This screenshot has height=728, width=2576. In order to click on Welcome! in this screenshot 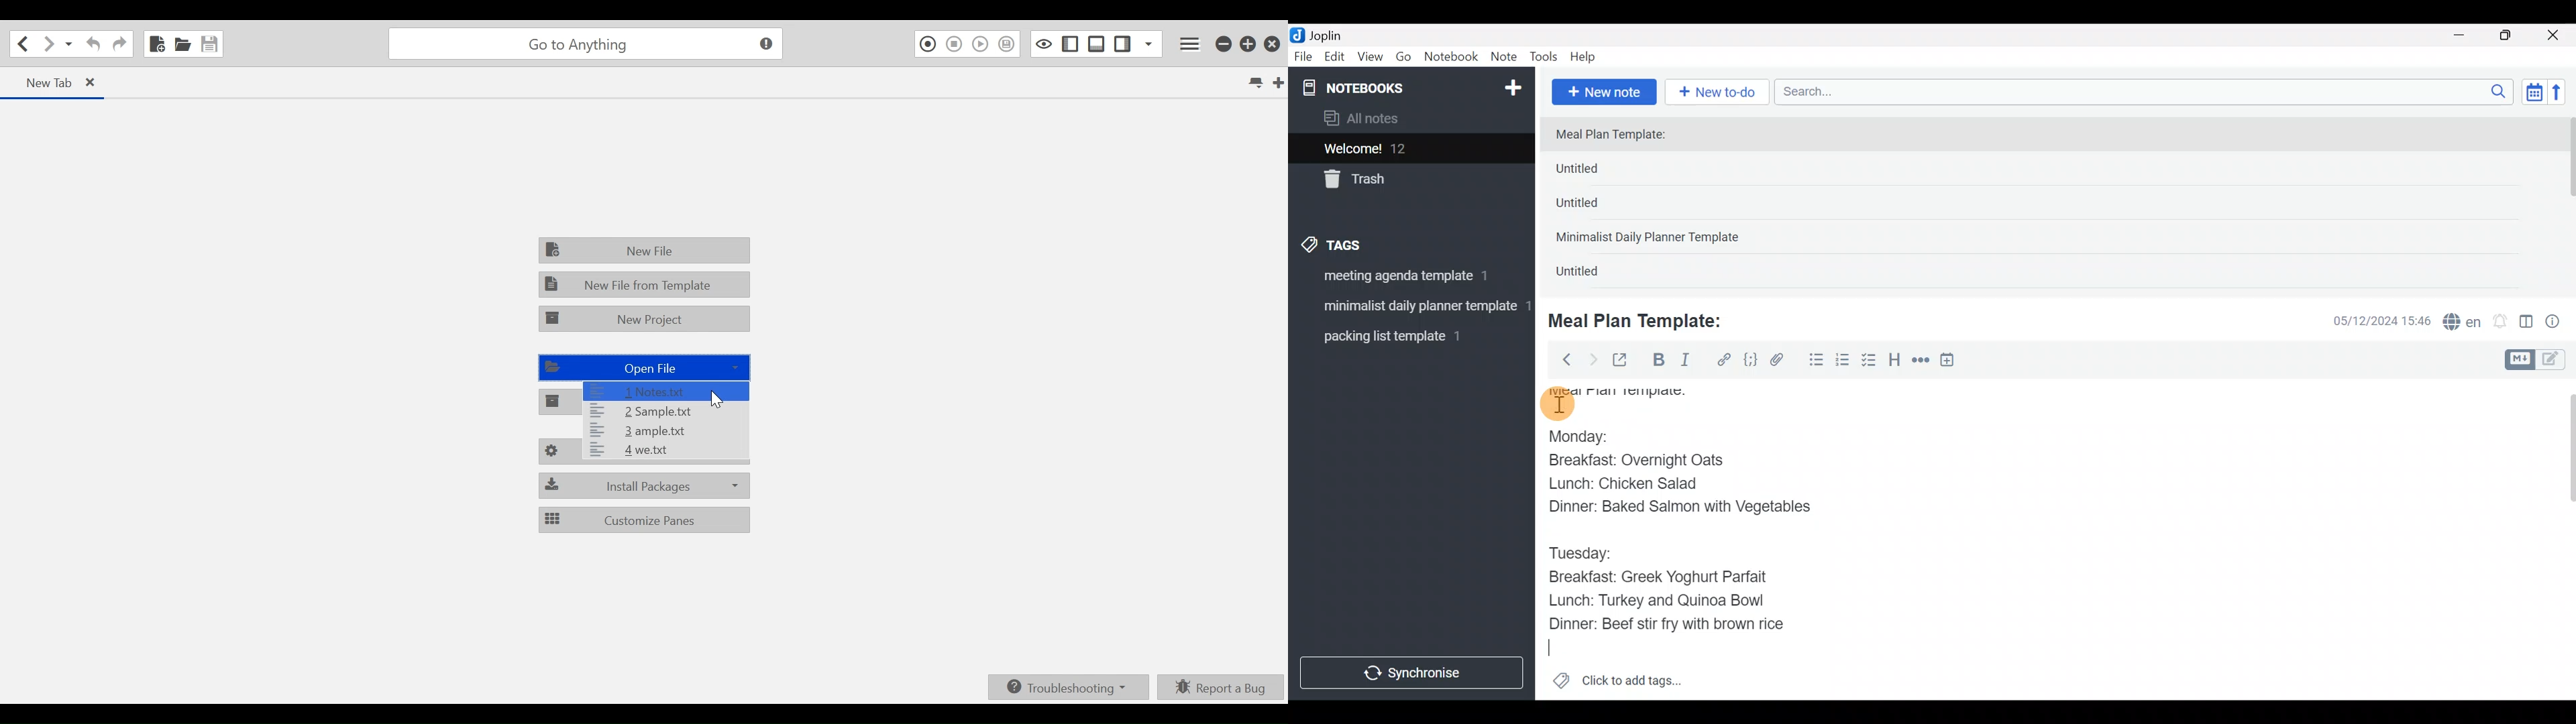, I will do `click(1409, 149)`.